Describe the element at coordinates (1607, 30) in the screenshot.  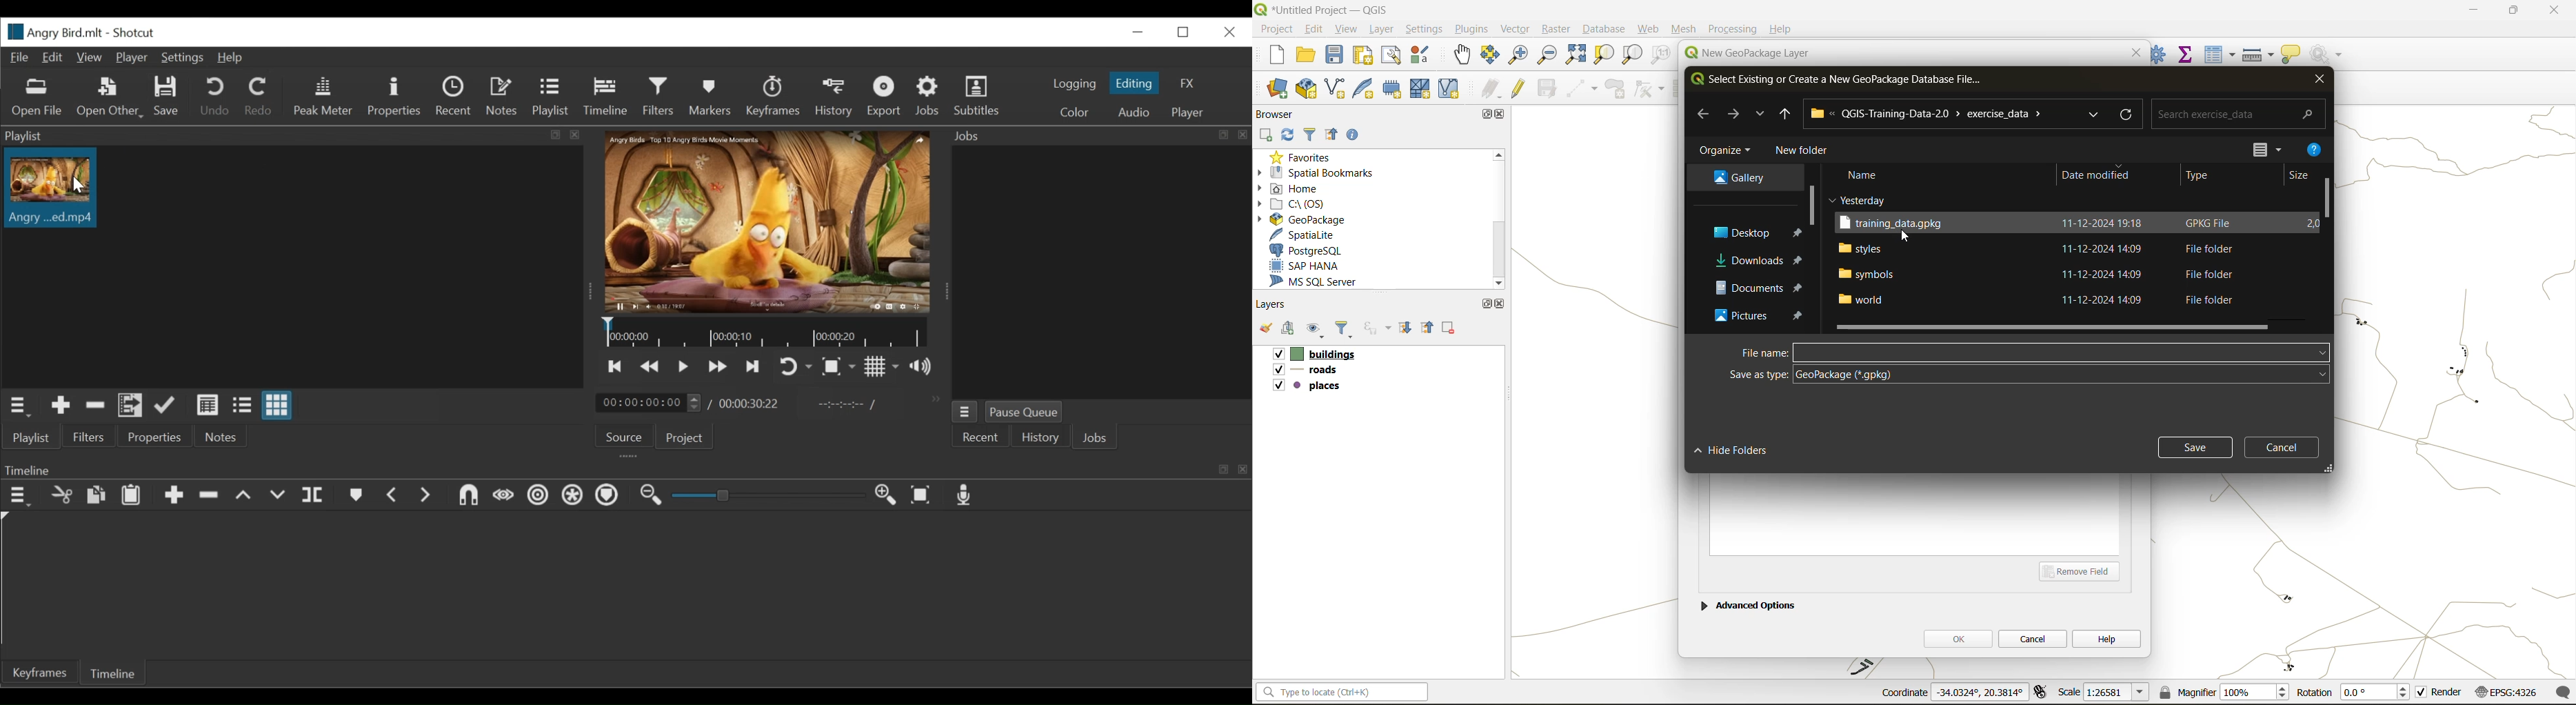
I see `database` at that location.